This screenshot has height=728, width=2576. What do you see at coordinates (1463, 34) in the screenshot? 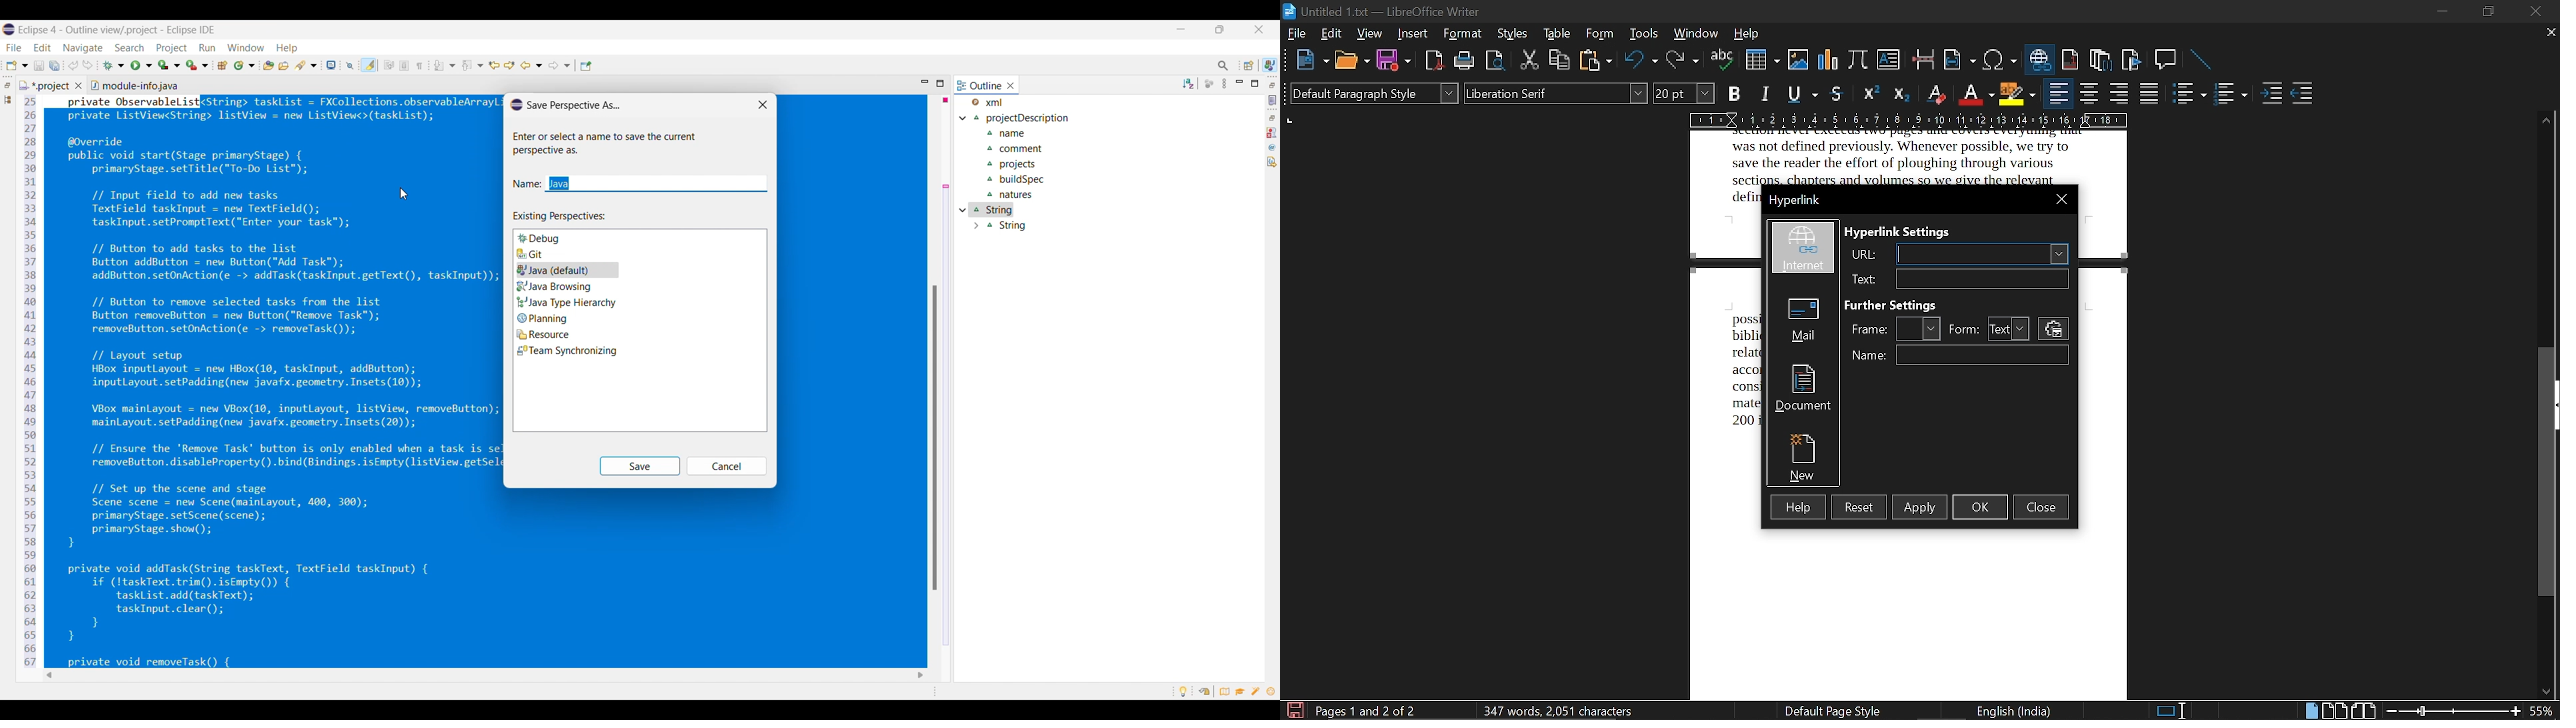
I see `format` at bounding box center [1463, 34].